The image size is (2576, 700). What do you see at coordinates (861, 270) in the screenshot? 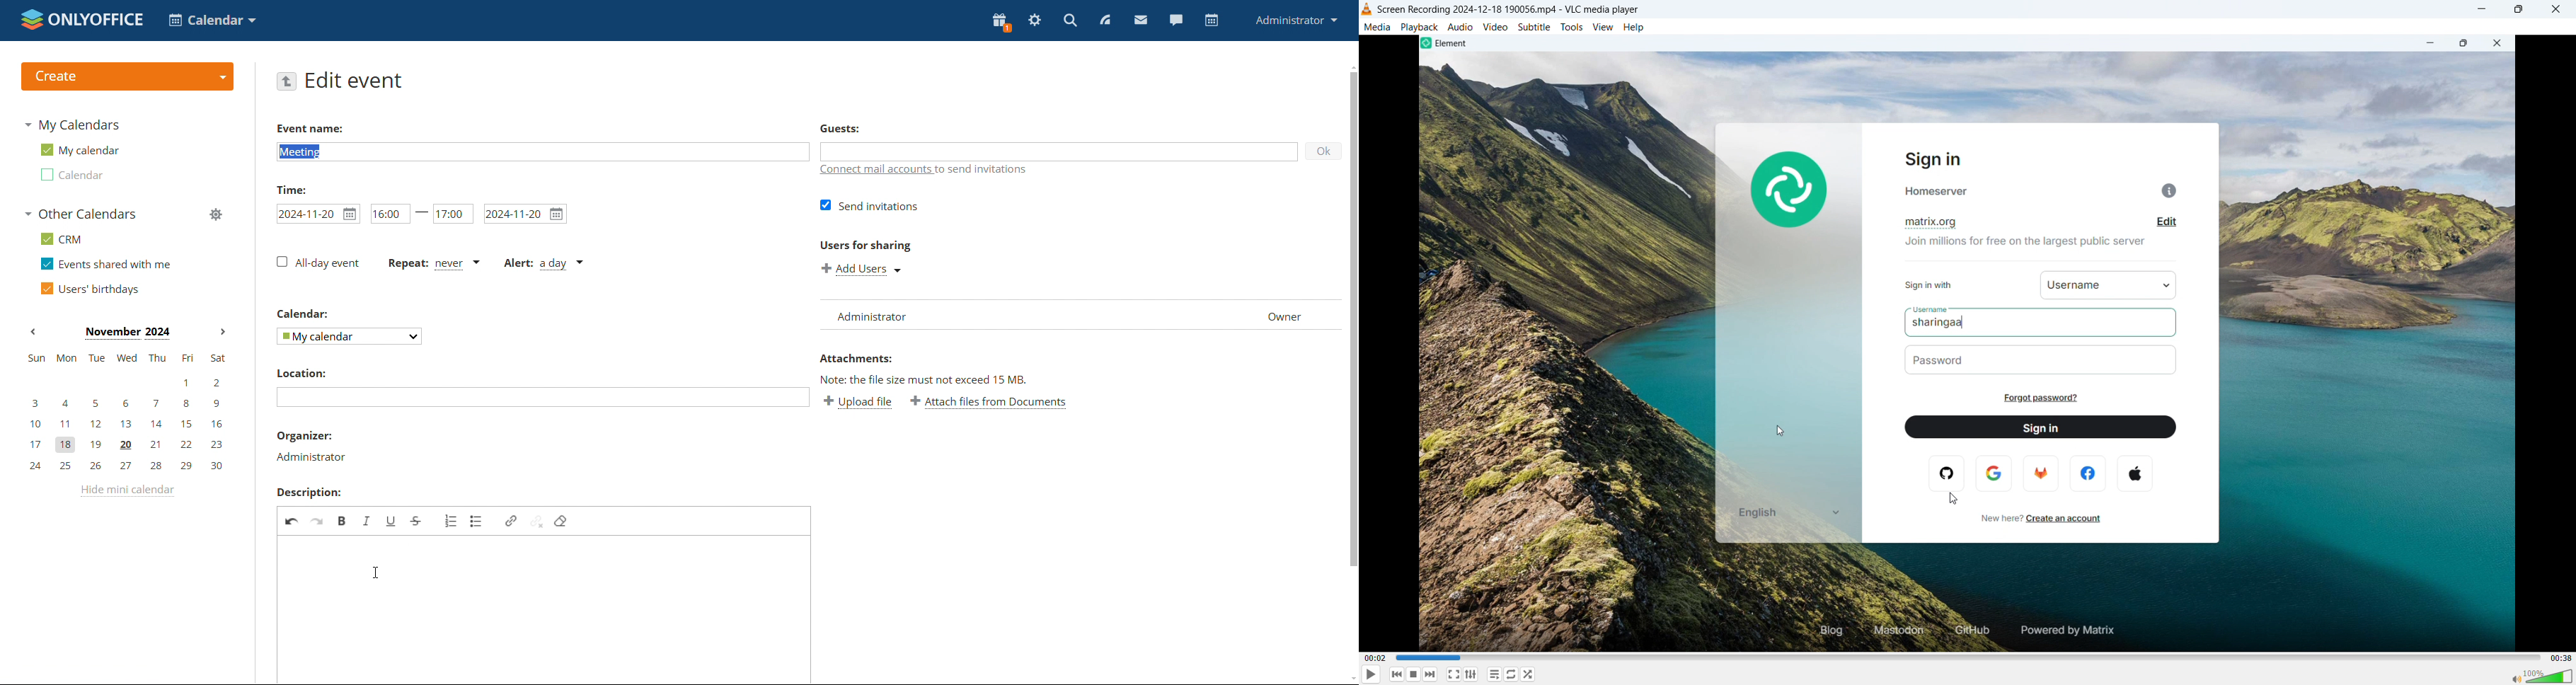
I see `add users` at bounding box center [861, 270].